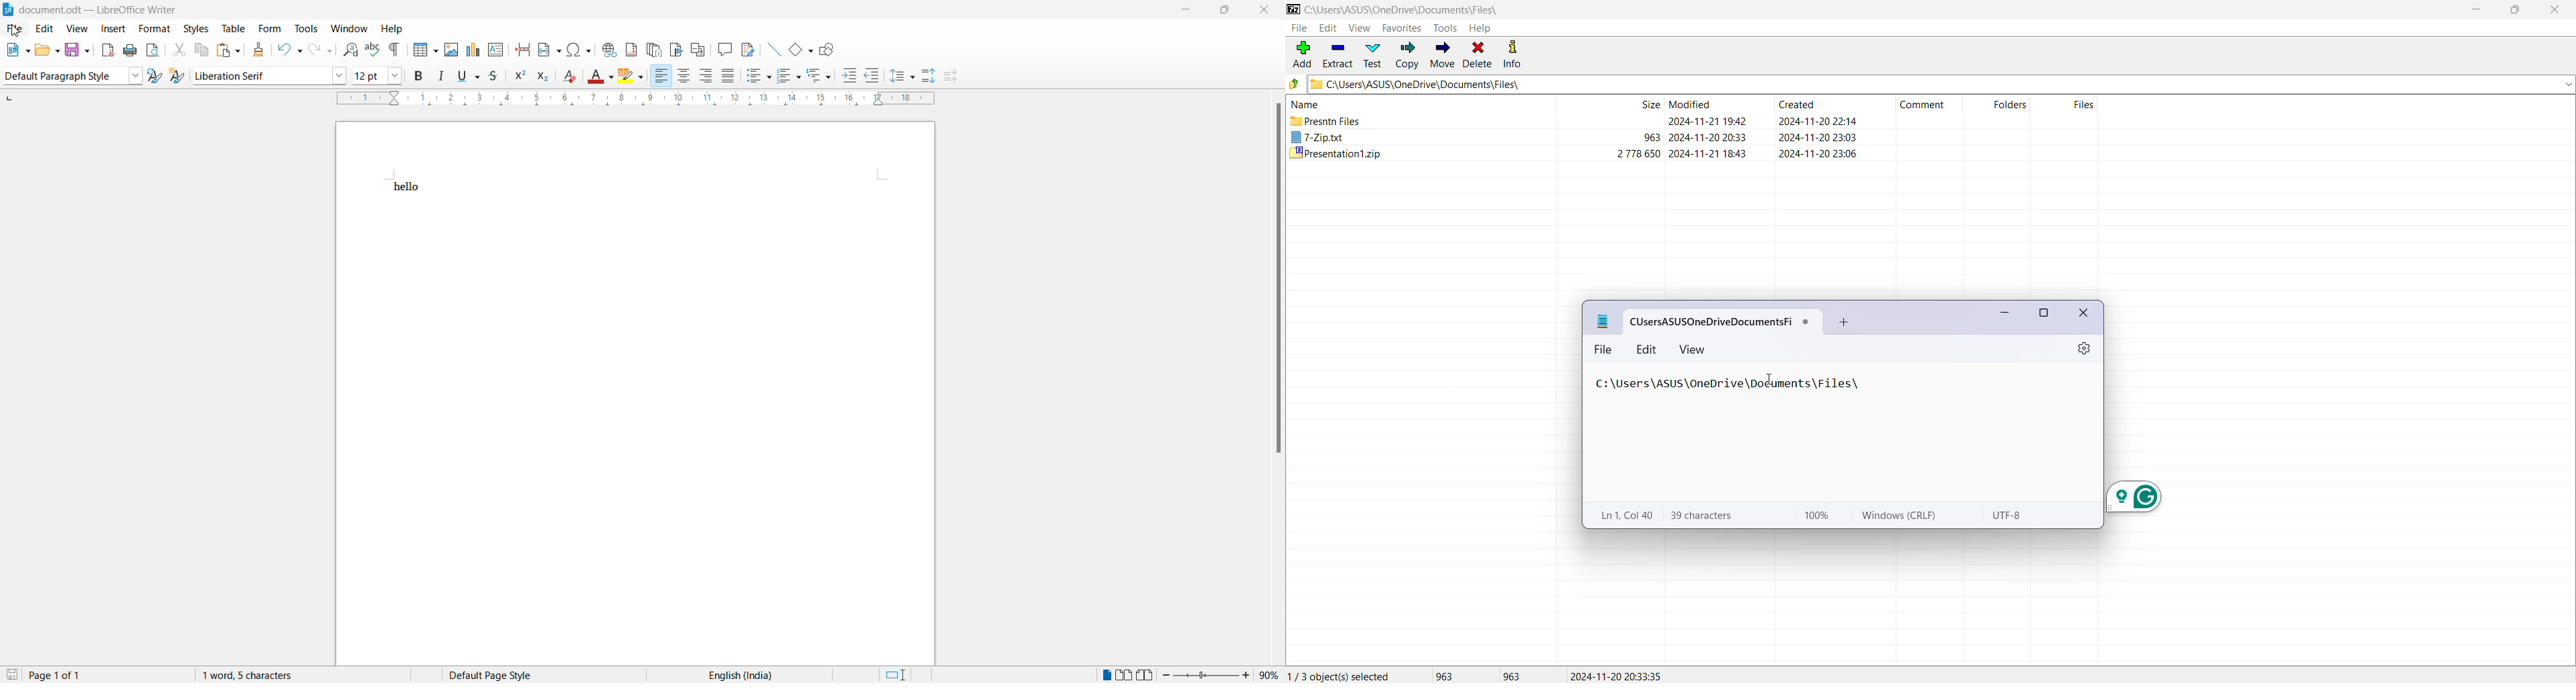 Image resolution: width=2576 pixels, height=700 pixels. I want to click on Insert image, so click(449, 50).